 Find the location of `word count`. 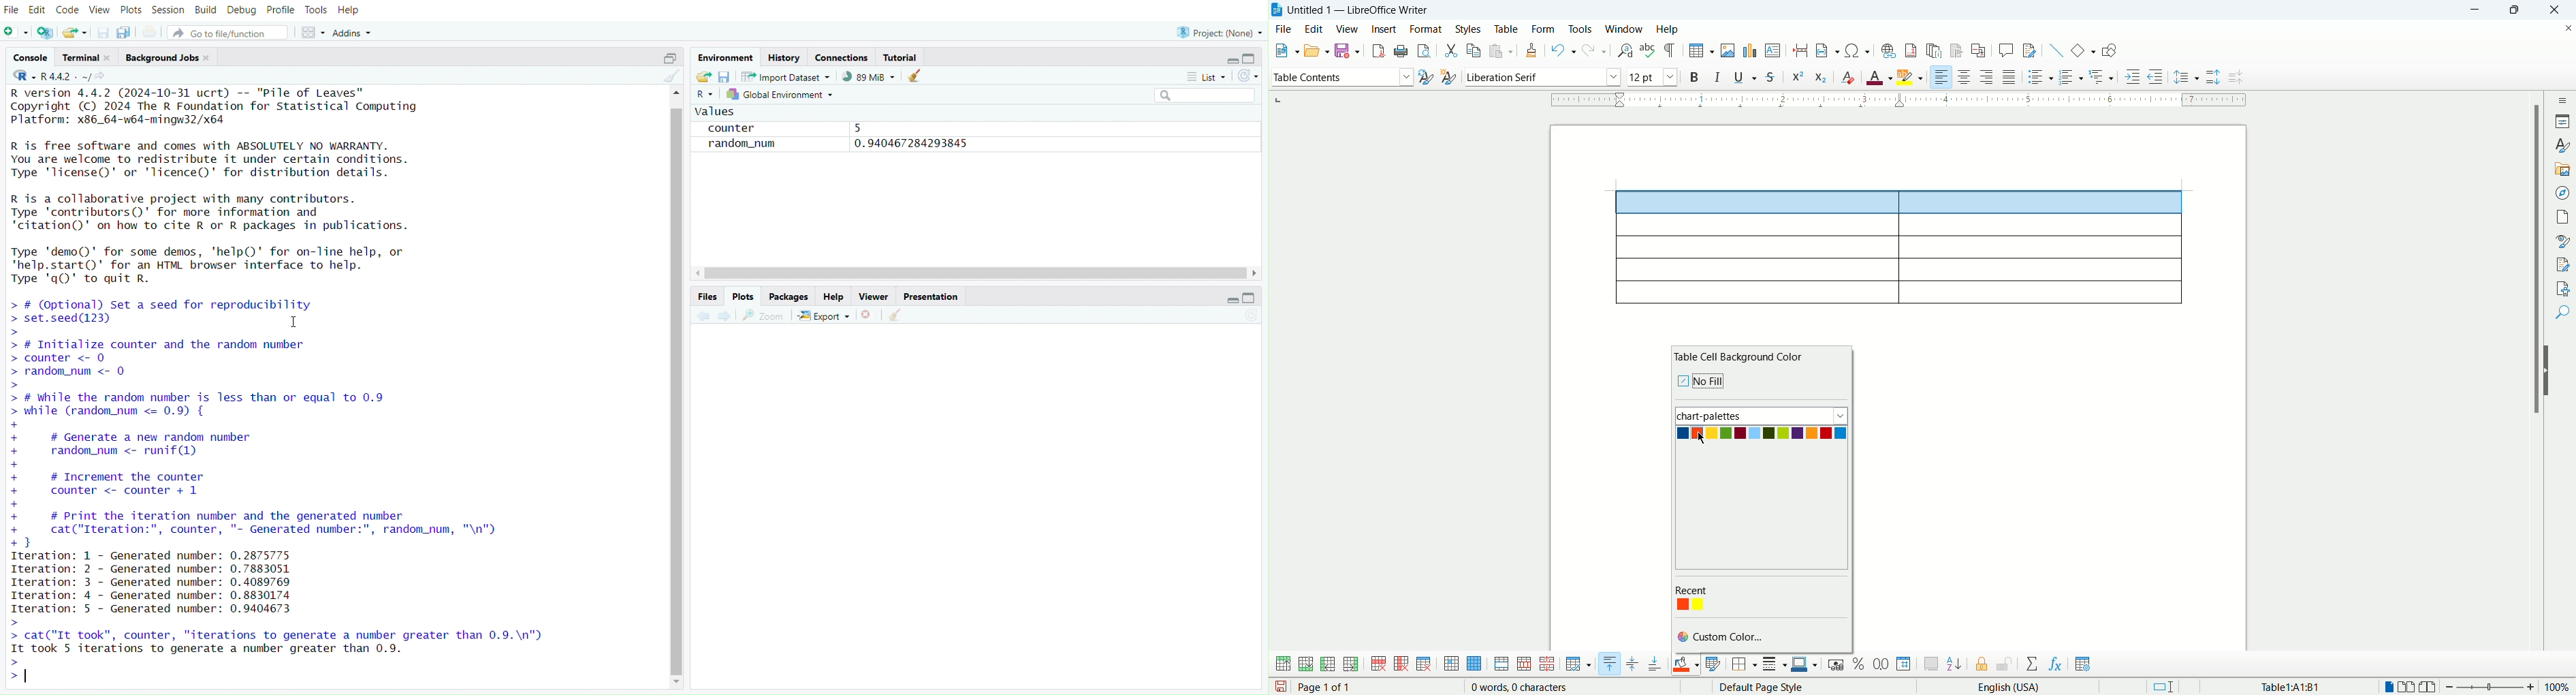

word count is located at coordinates (1521, 688).